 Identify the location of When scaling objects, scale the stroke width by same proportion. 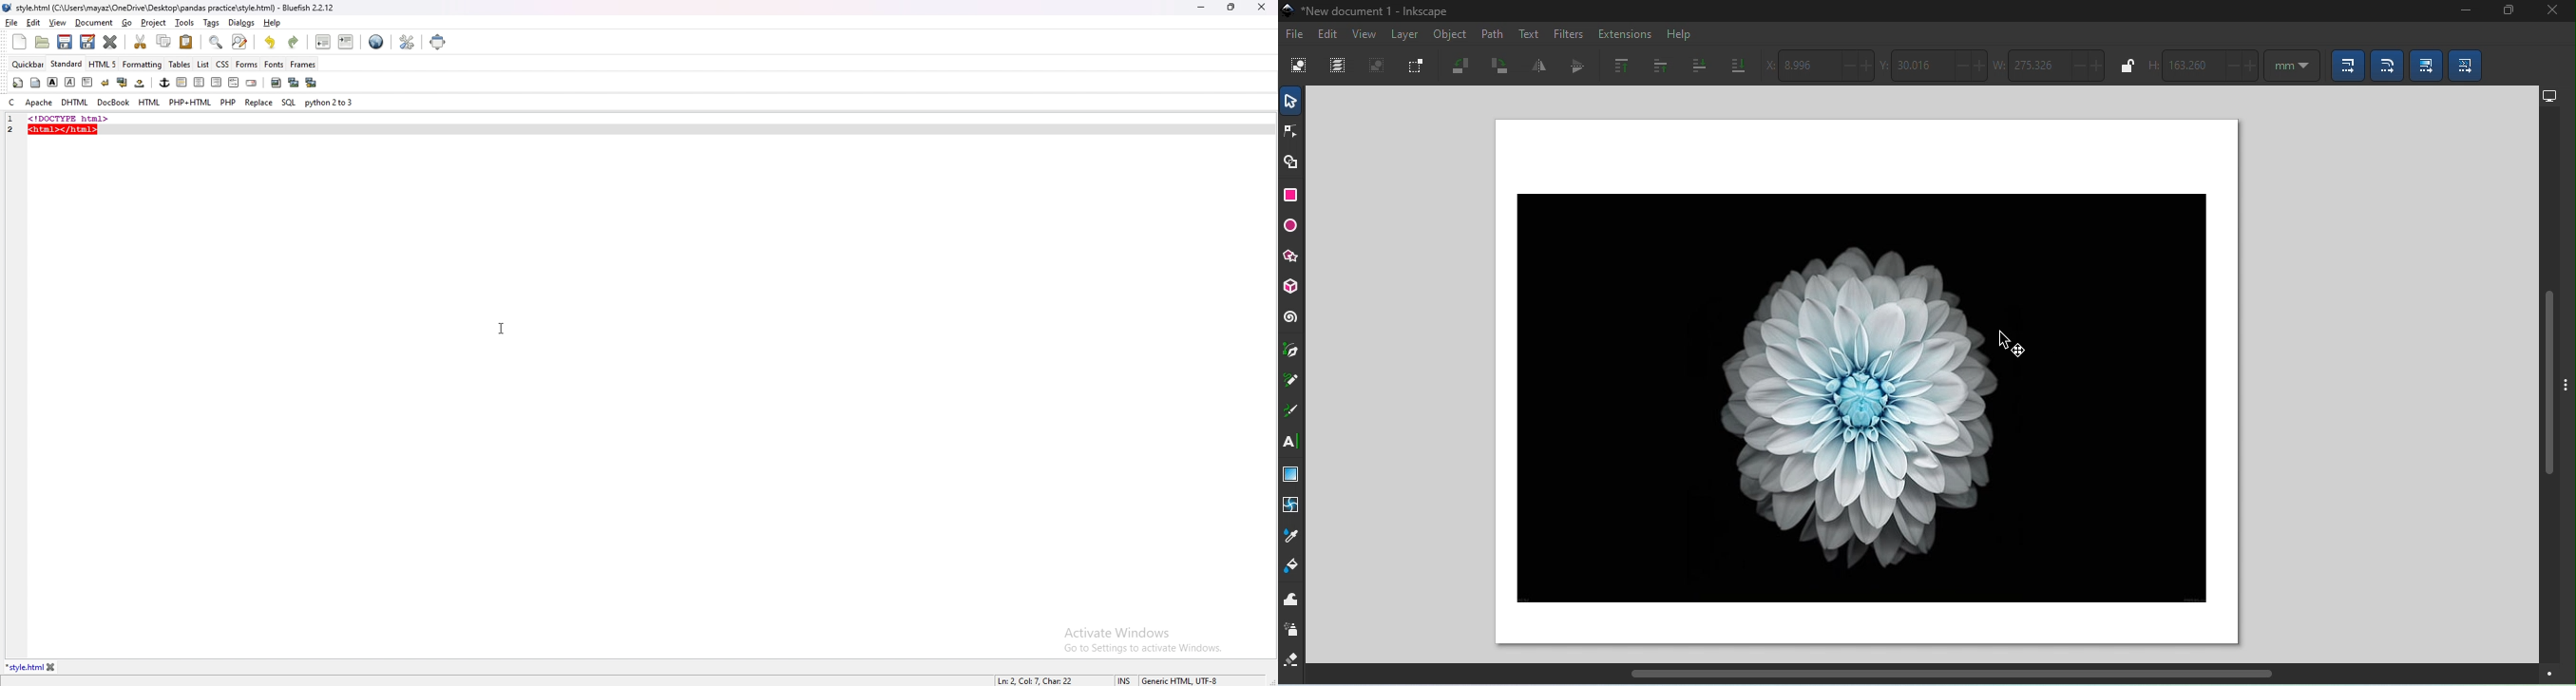
(2344, 67).